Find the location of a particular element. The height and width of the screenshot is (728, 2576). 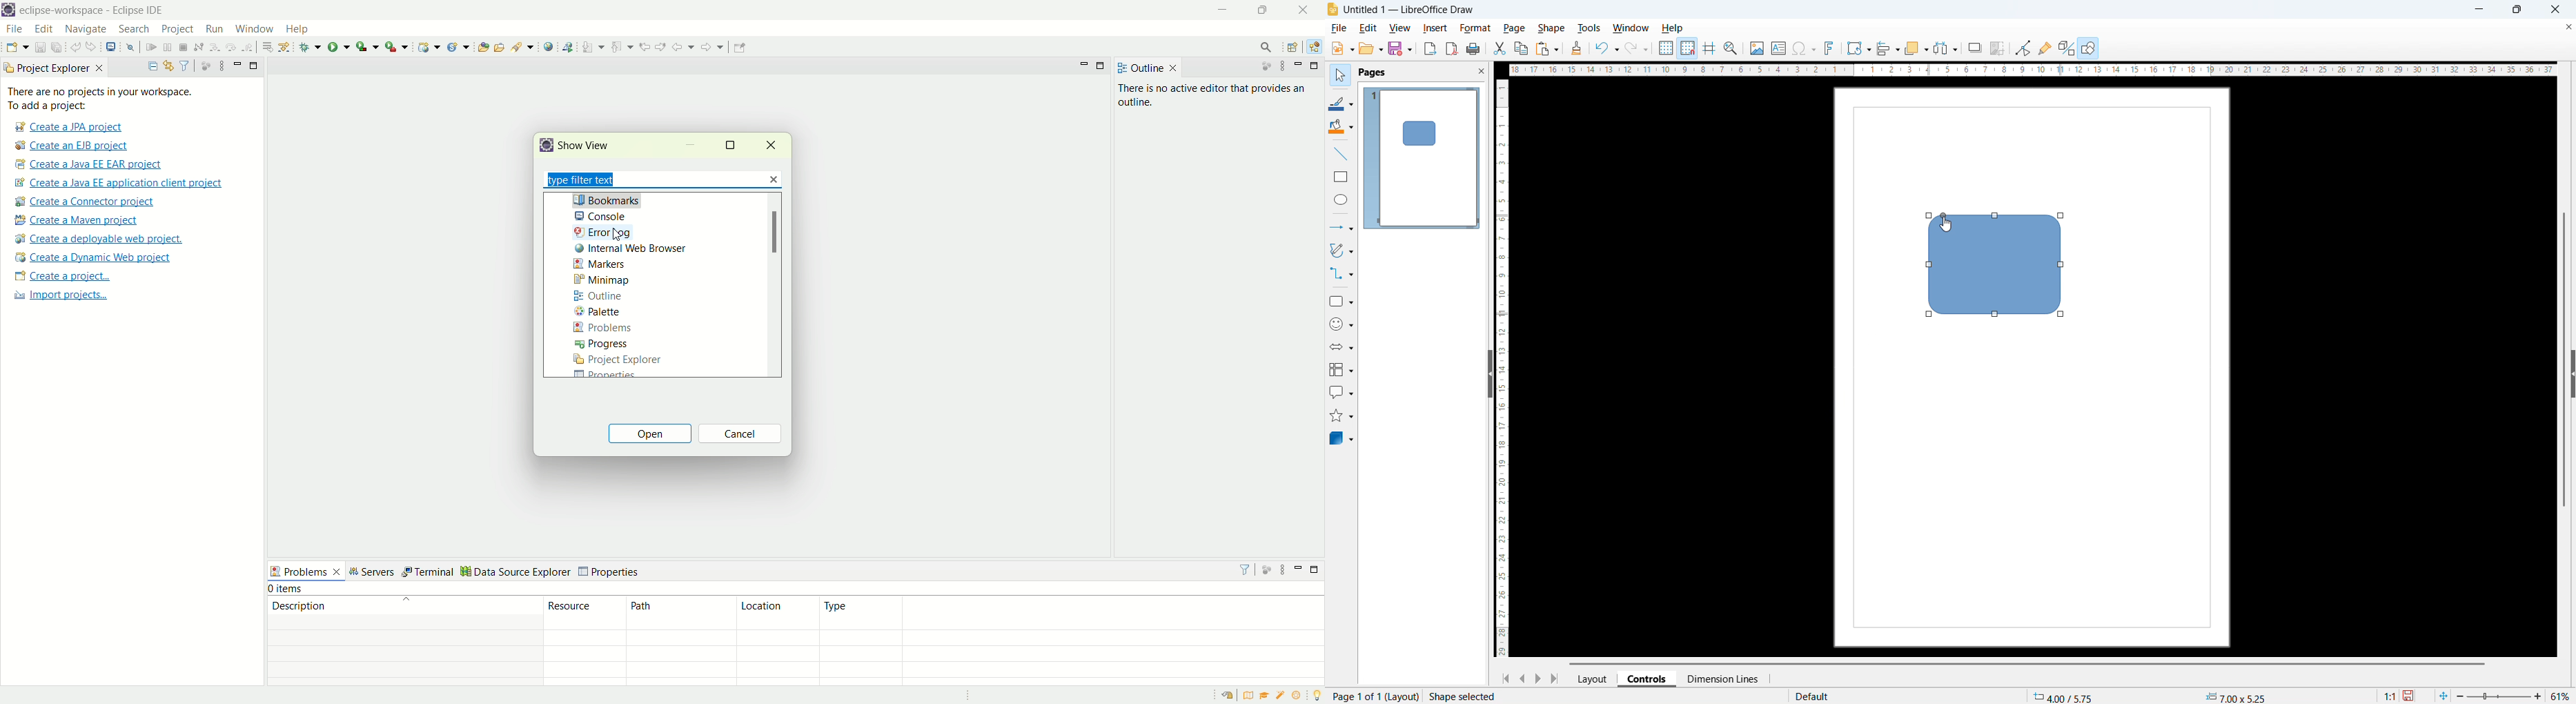

Insert font work text  is located at coordinates (1829, 48).